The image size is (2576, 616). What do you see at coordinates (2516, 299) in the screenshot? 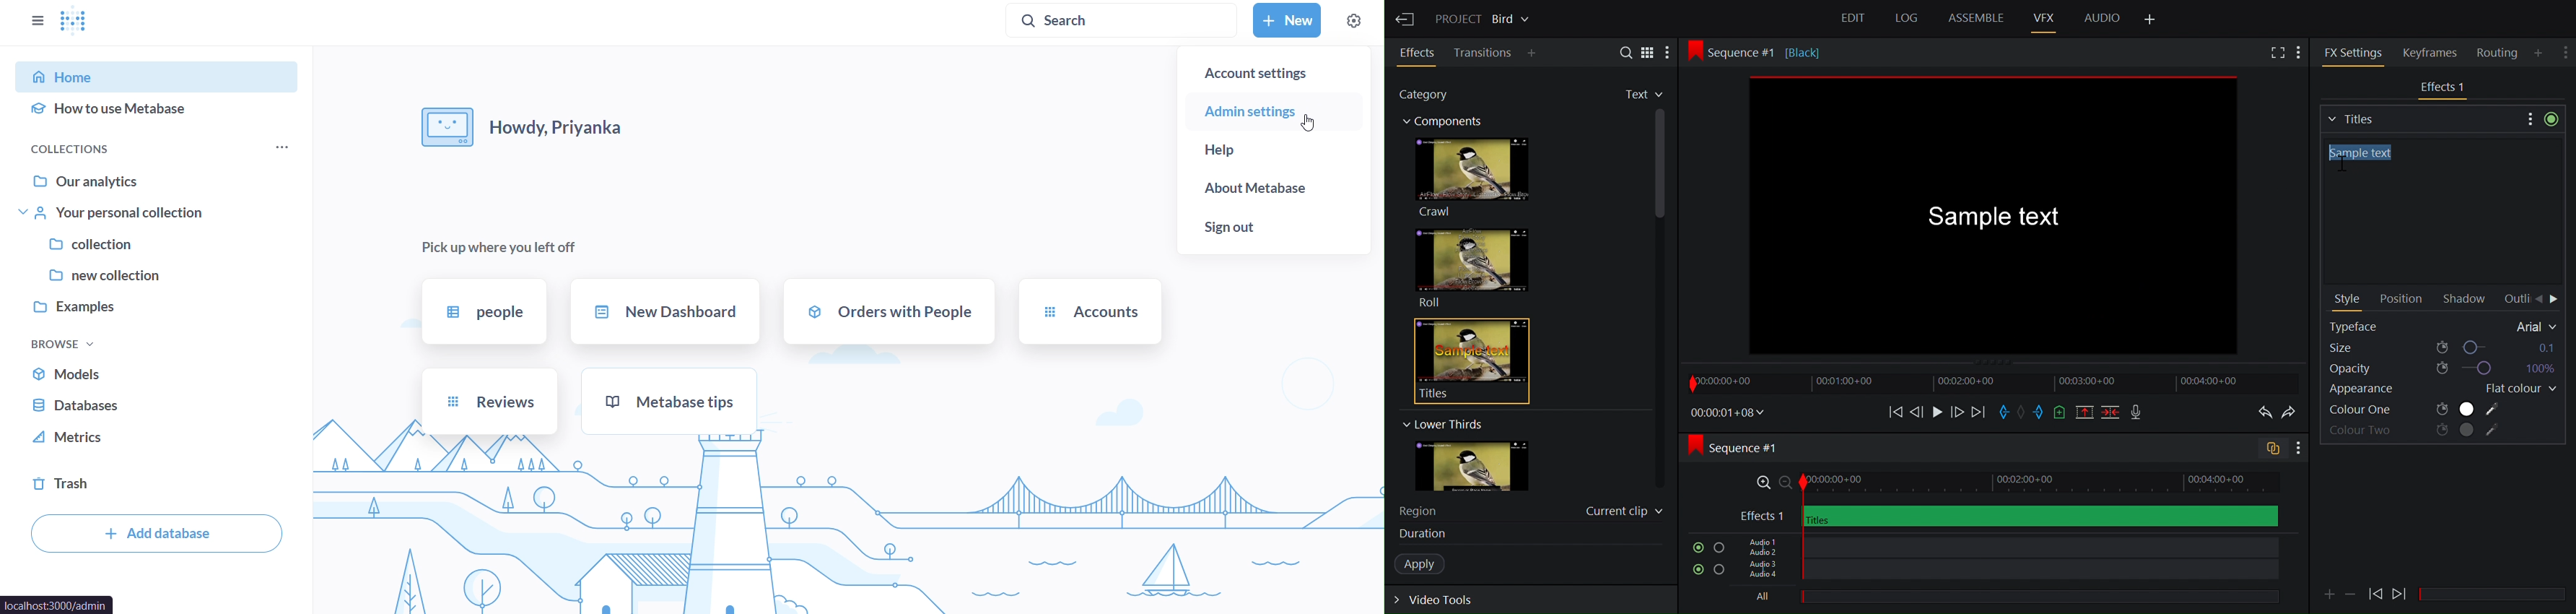
I see `Outline` at bounding box center [2516, 299].